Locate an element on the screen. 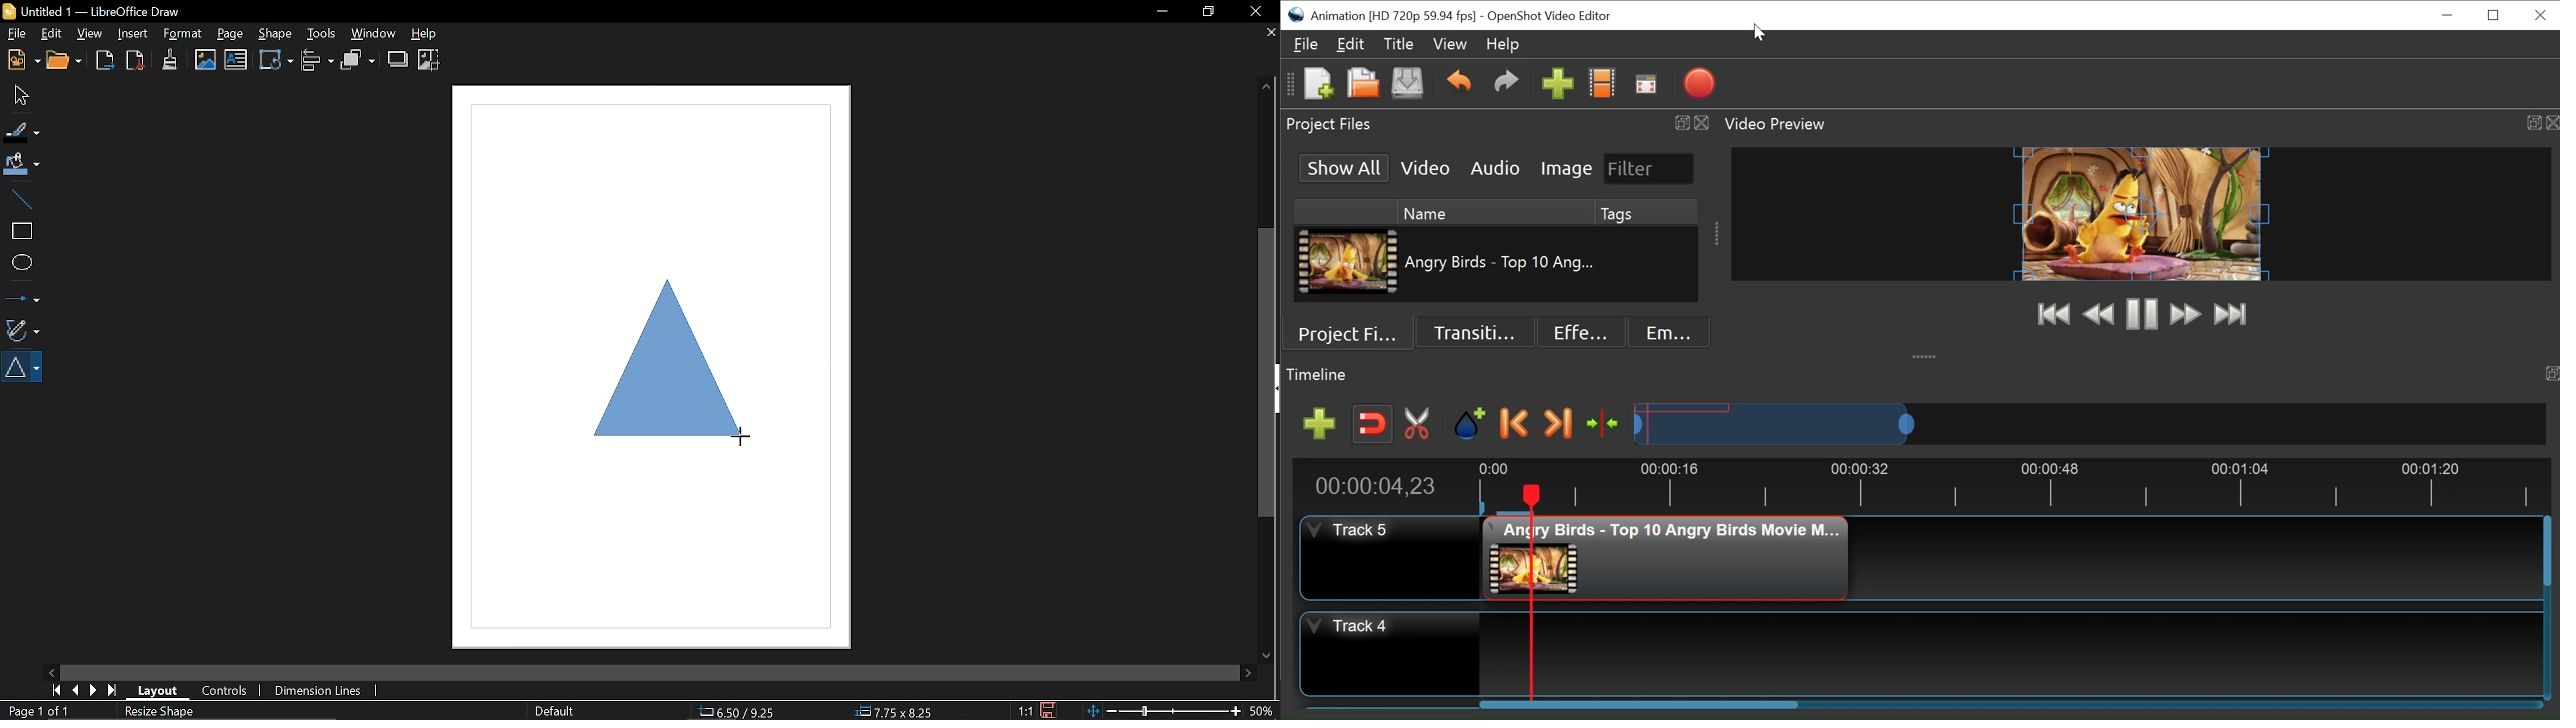 The image size is (2576, 728). New Project is located at coordinates (1317, 82).